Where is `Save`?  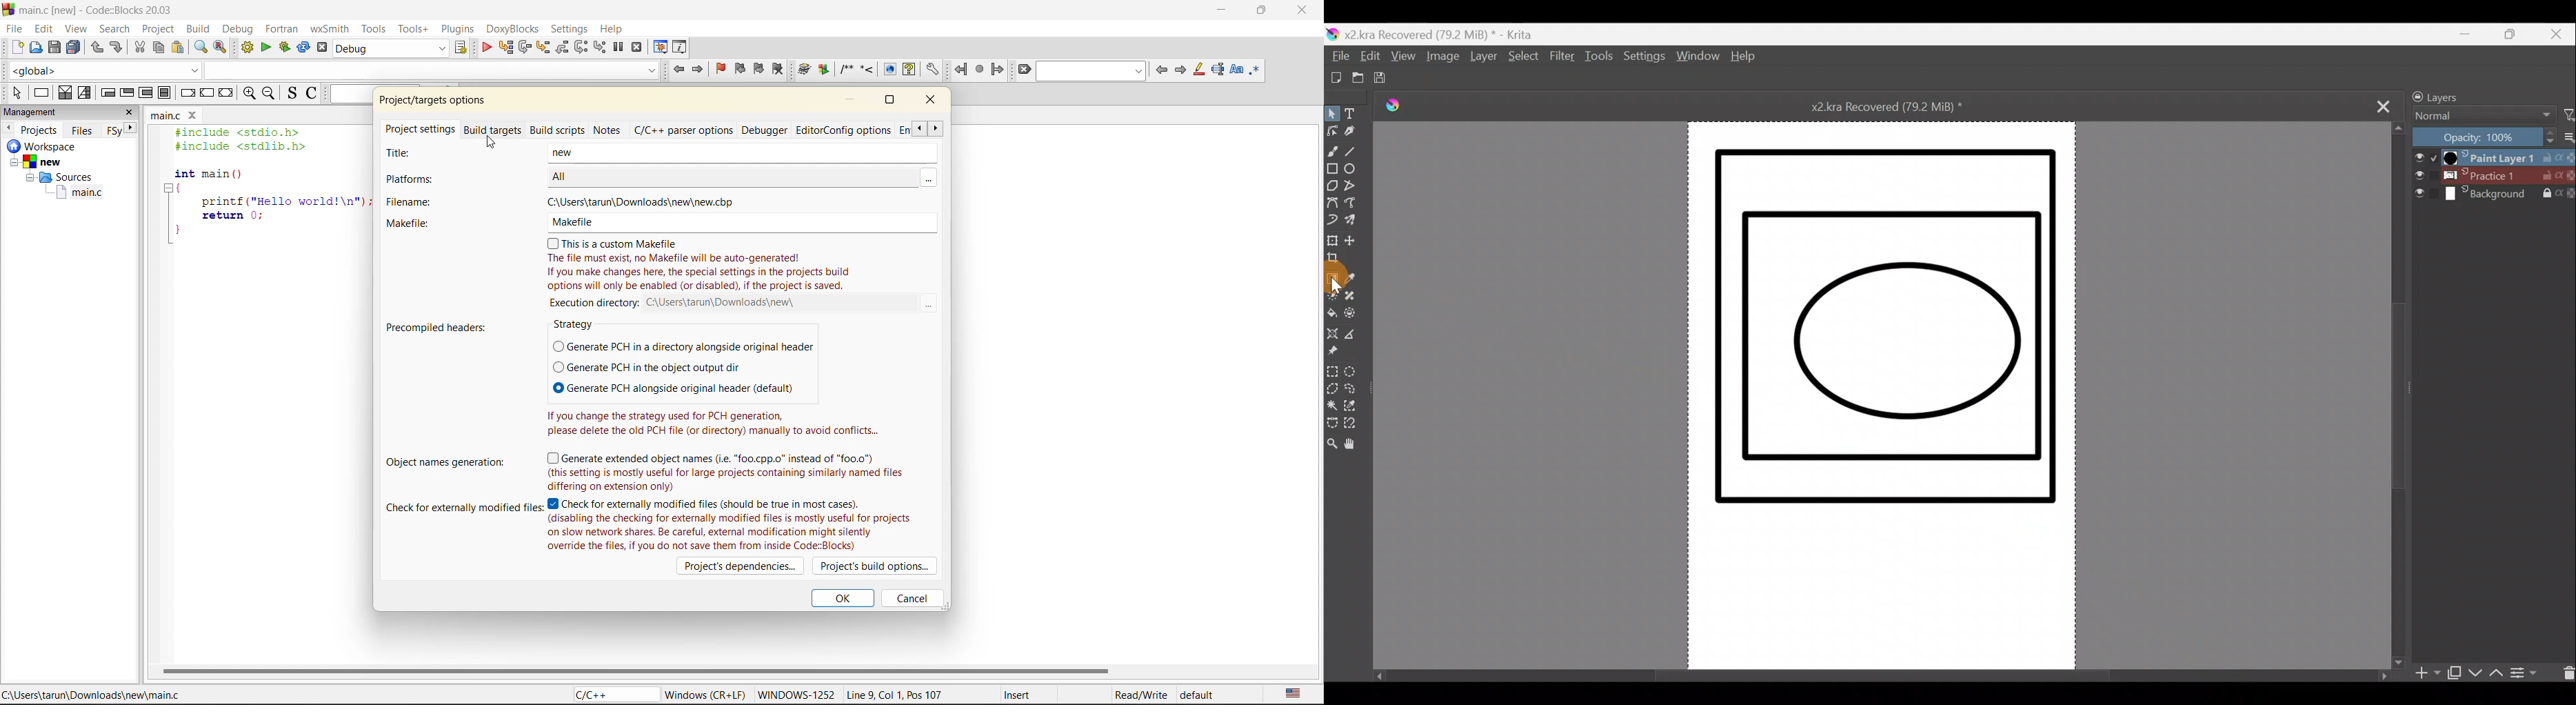 Save is located at coordinates (1386, 79).